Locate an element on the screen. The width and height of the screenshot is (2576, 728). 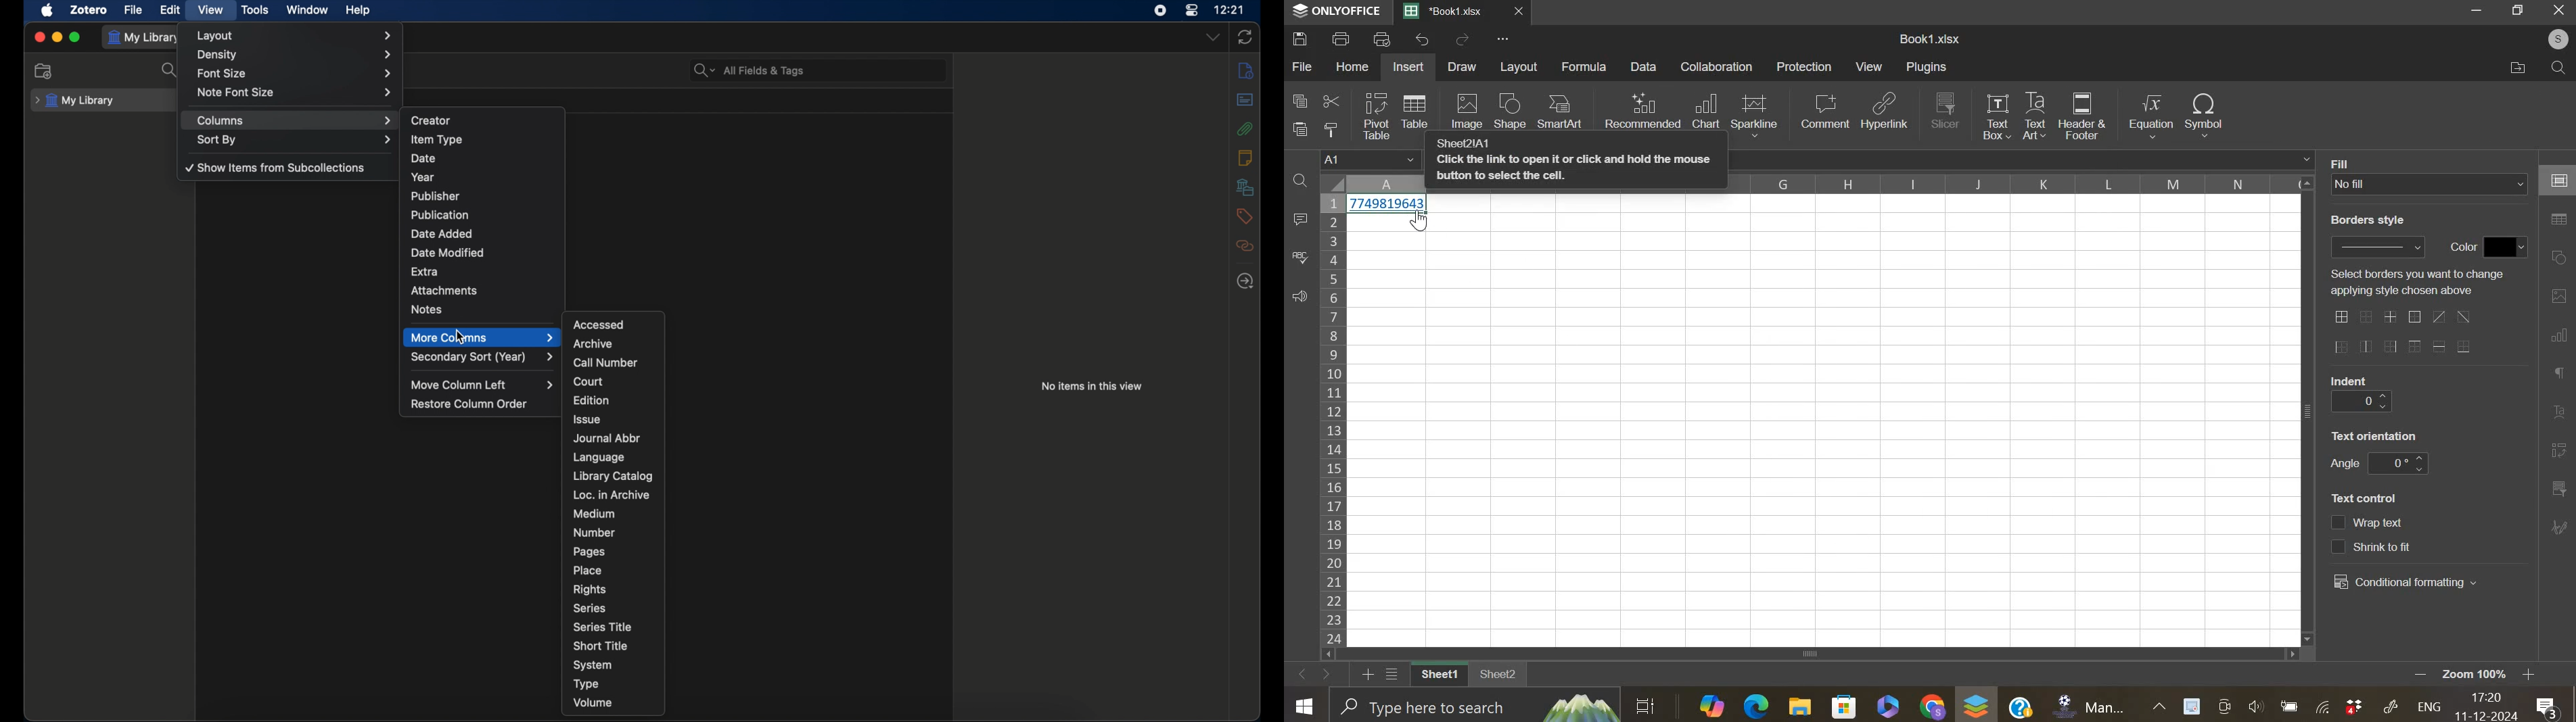
text is located at coordinates (2364, 498).